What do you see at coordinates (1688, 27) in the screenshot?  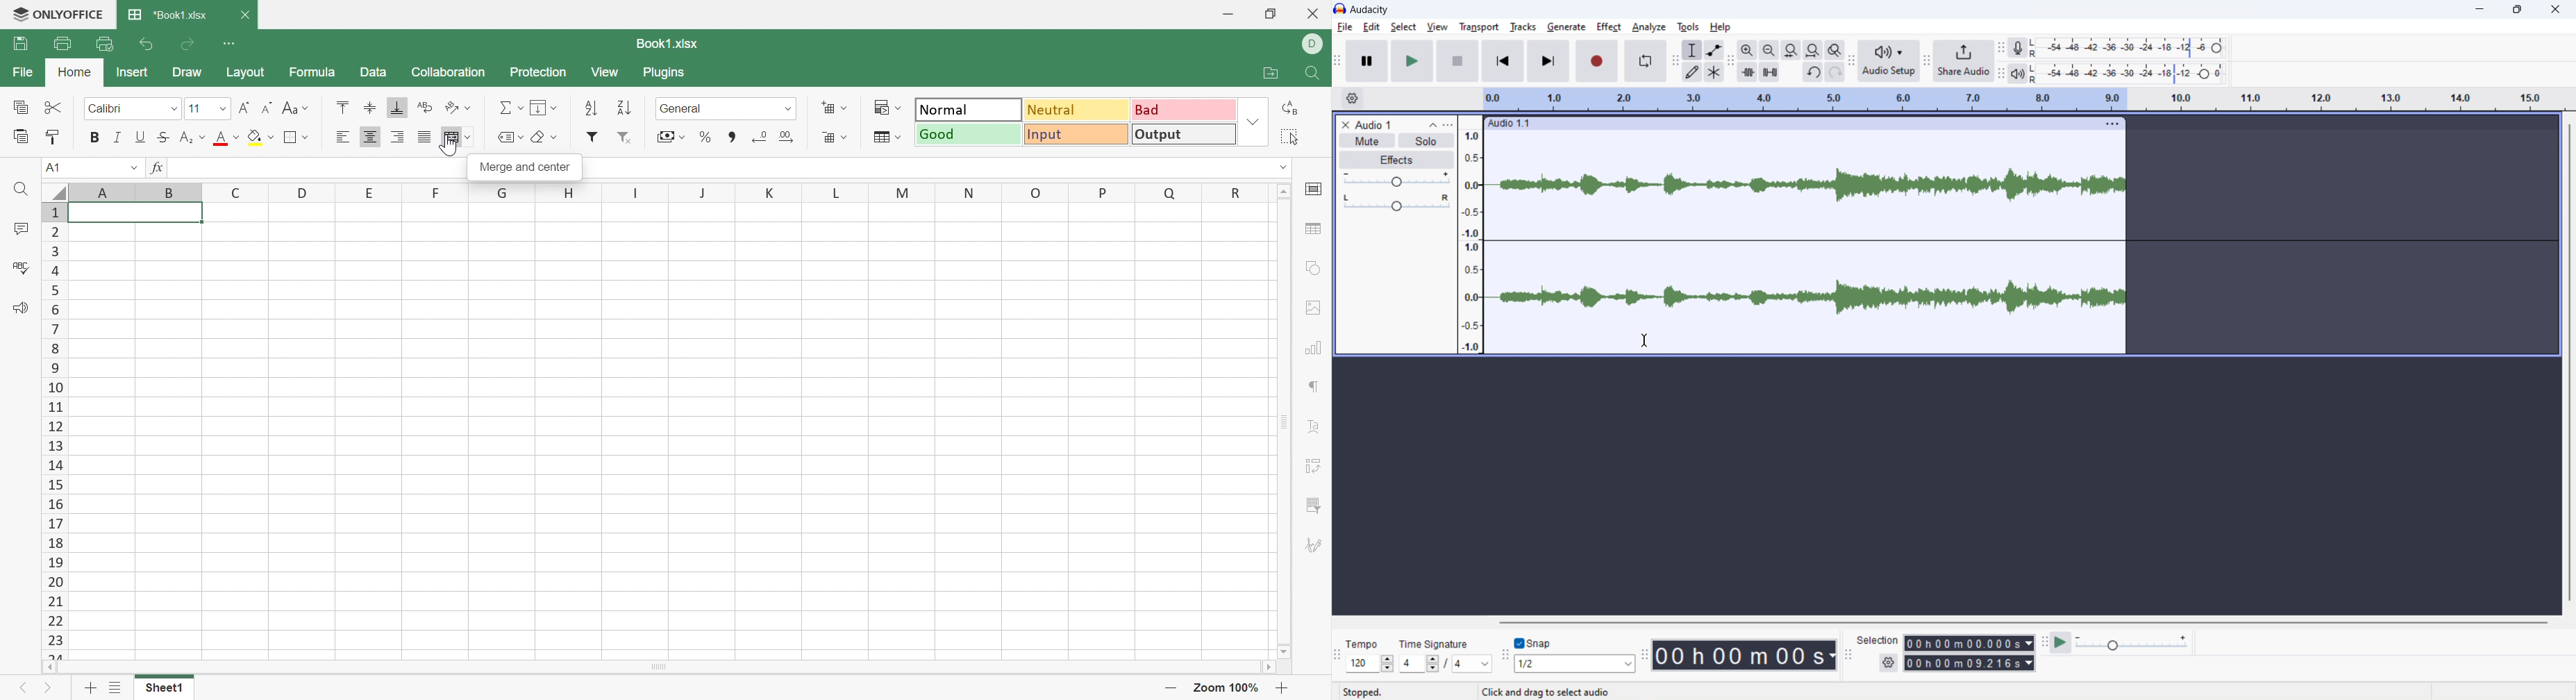 I see `tools` at bounding box center [1688, 27].